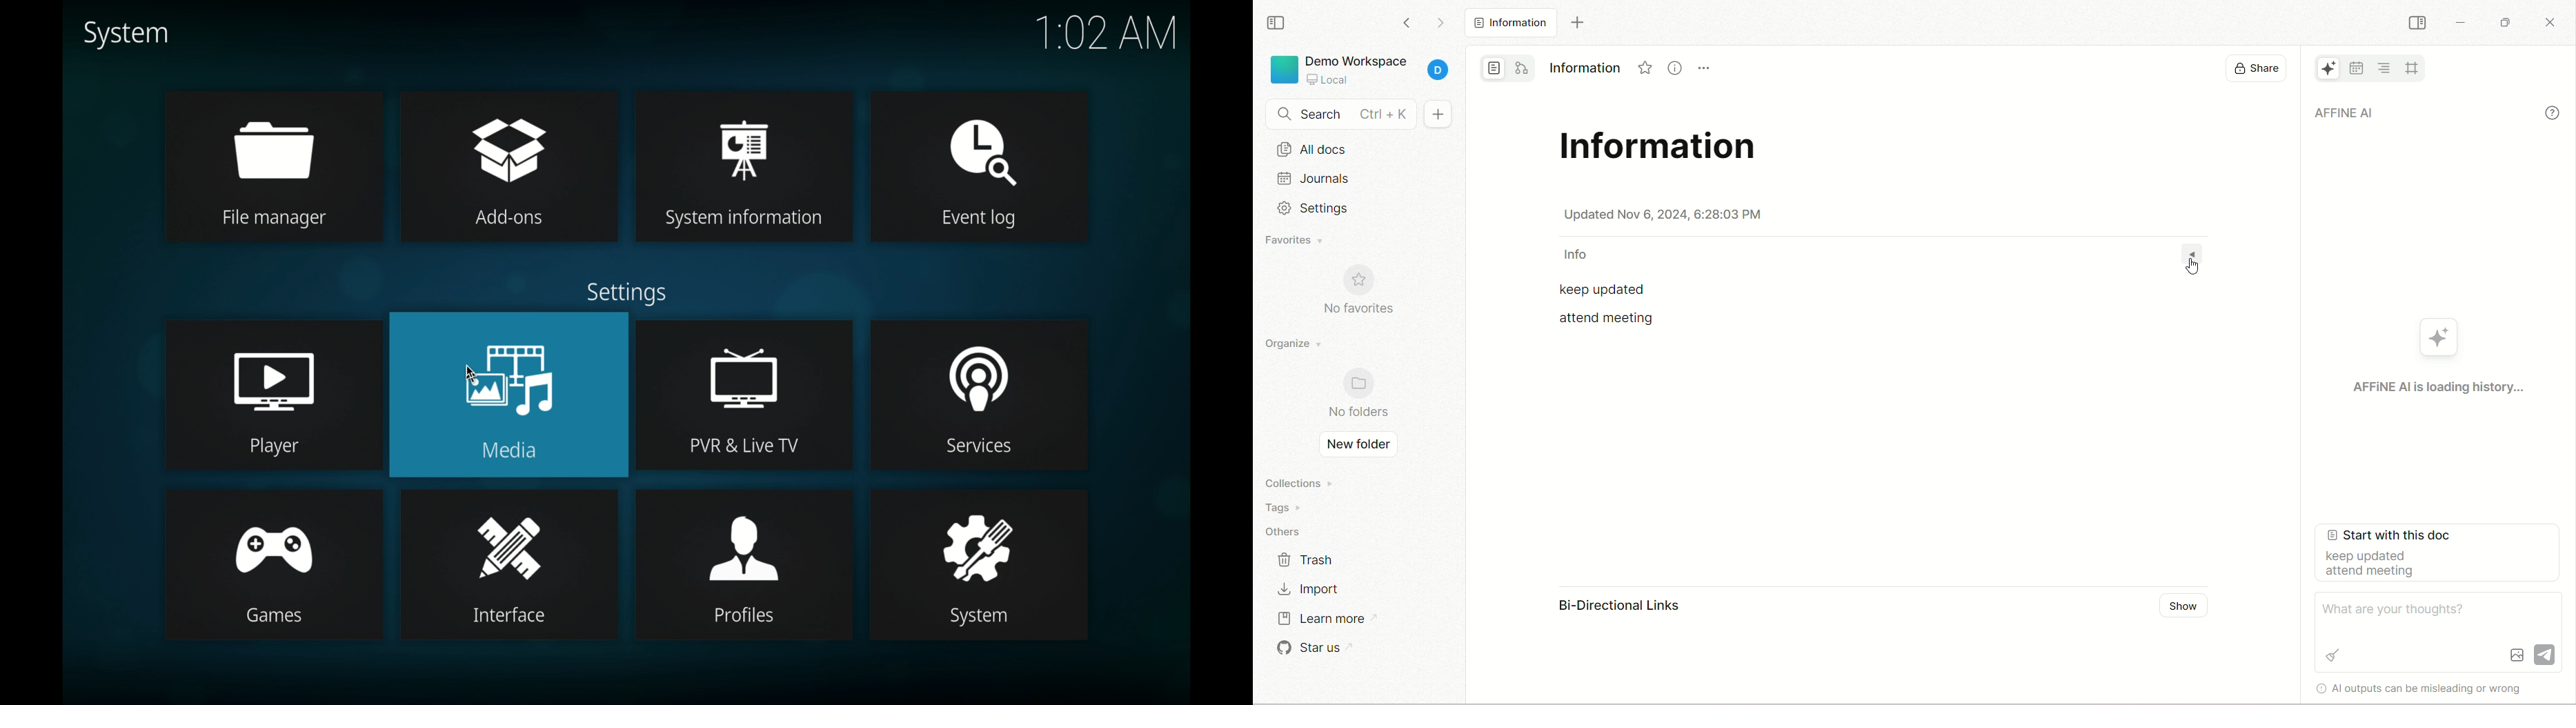 The image size is (2576, 728). What do you see at coordinates (1327, 79) in the screenshot?
I see `local` at bounding box center [1327, 79].